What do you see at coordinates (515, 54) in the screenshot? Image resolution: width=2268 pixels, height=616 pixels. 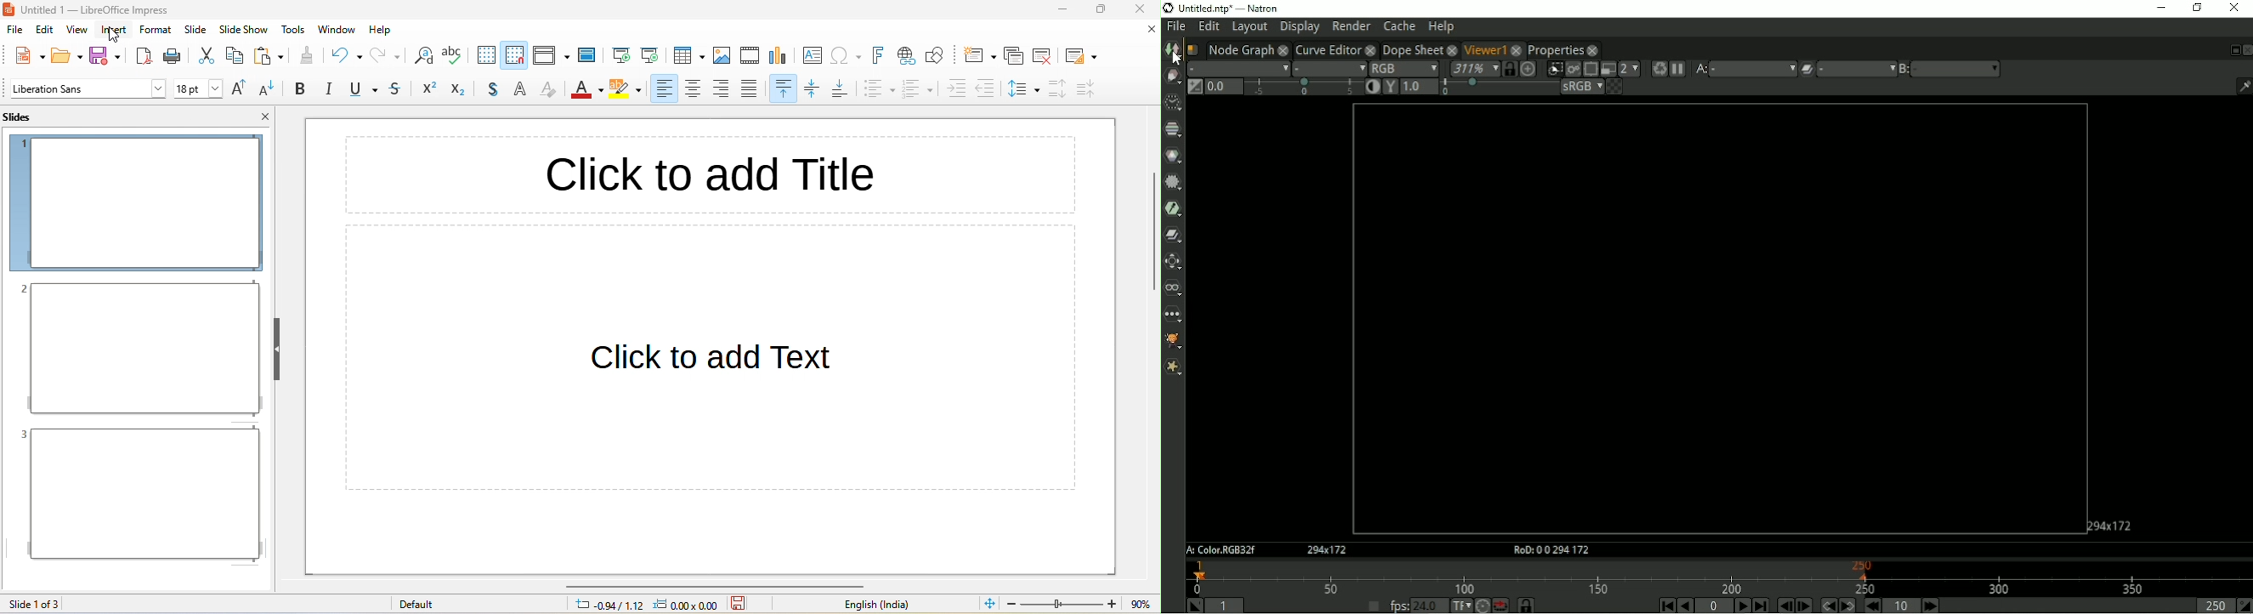 I see `snap to grid` at bounding box center [515, 54].